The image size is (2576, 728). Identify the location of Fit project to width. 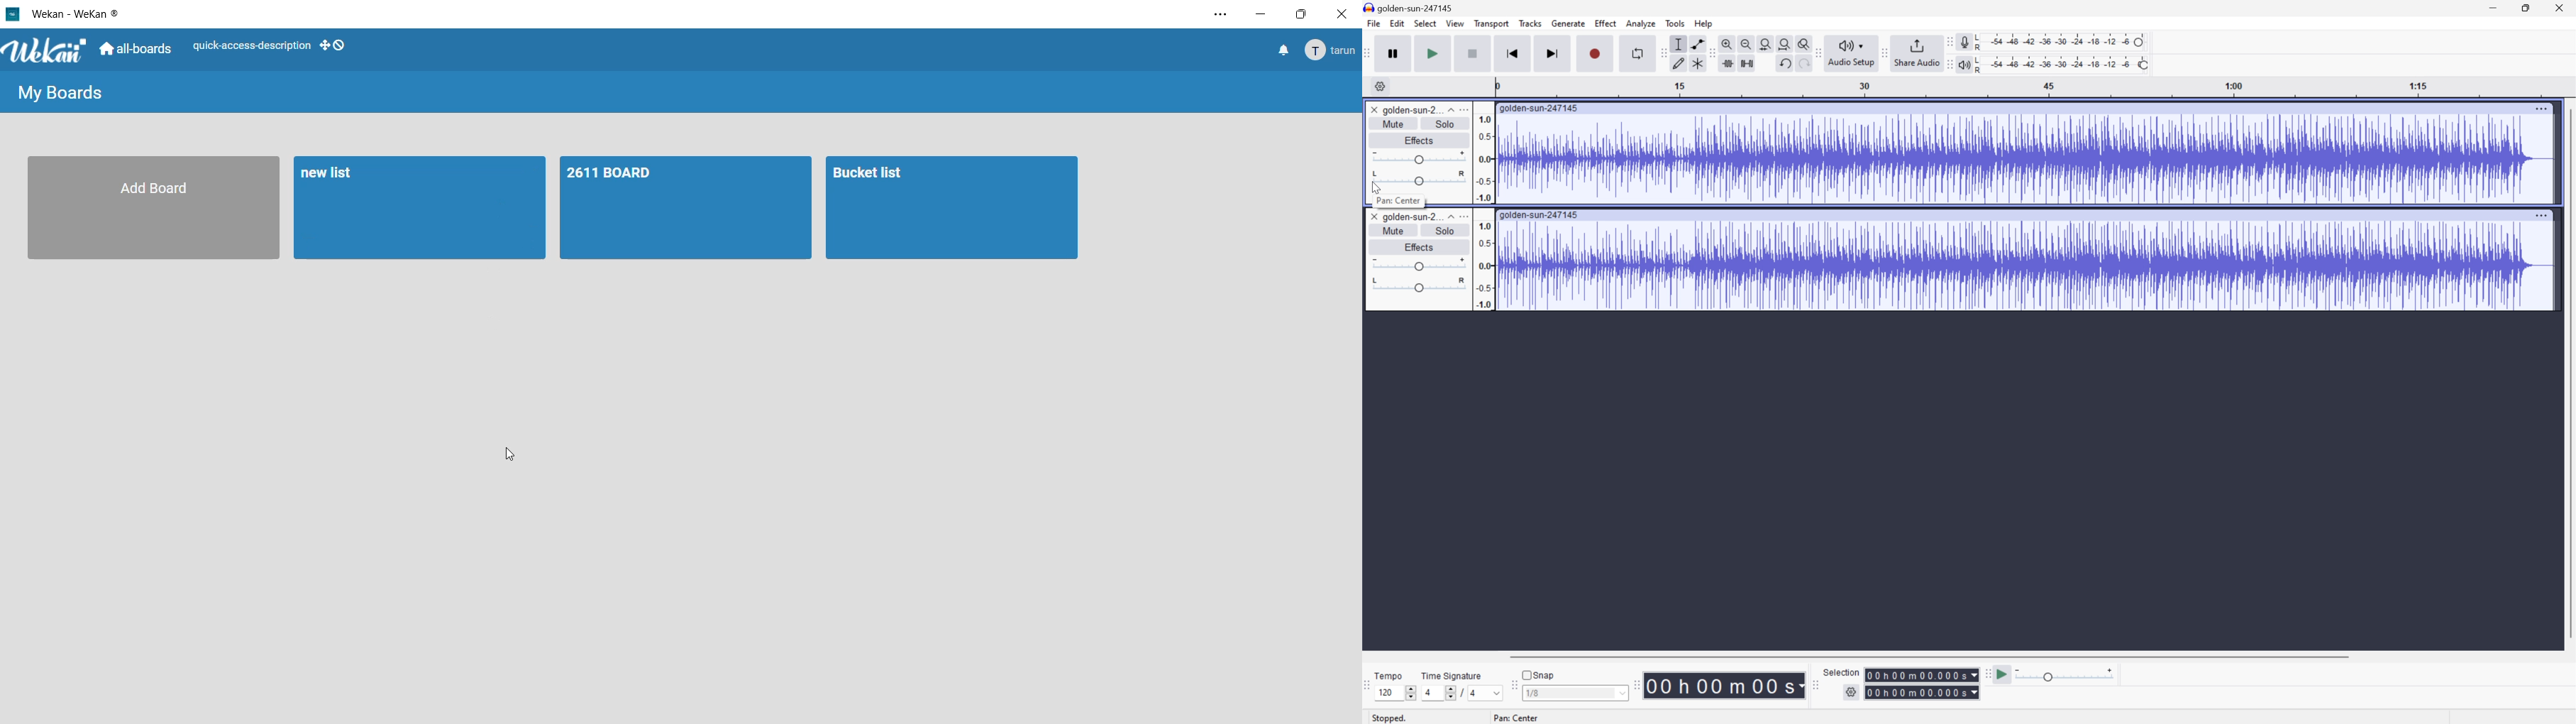
(1783, 42).